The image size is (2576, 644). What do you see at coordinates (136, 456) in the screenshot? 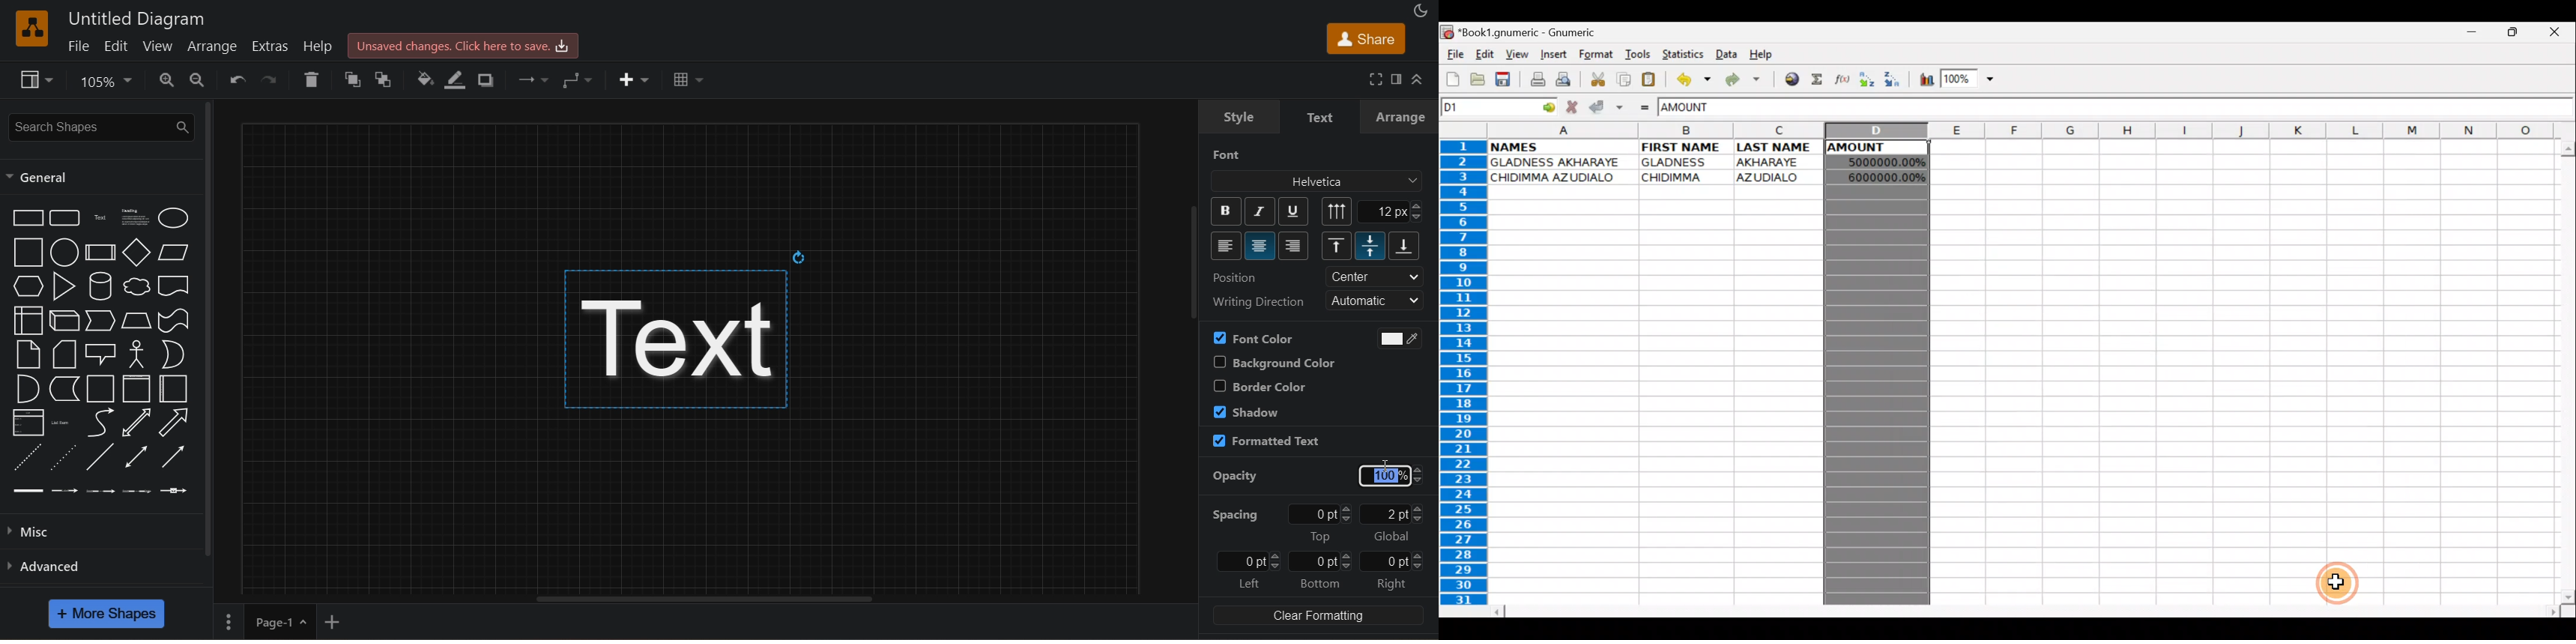
I see `bidirectional connector` at bounding box center [136, 456].